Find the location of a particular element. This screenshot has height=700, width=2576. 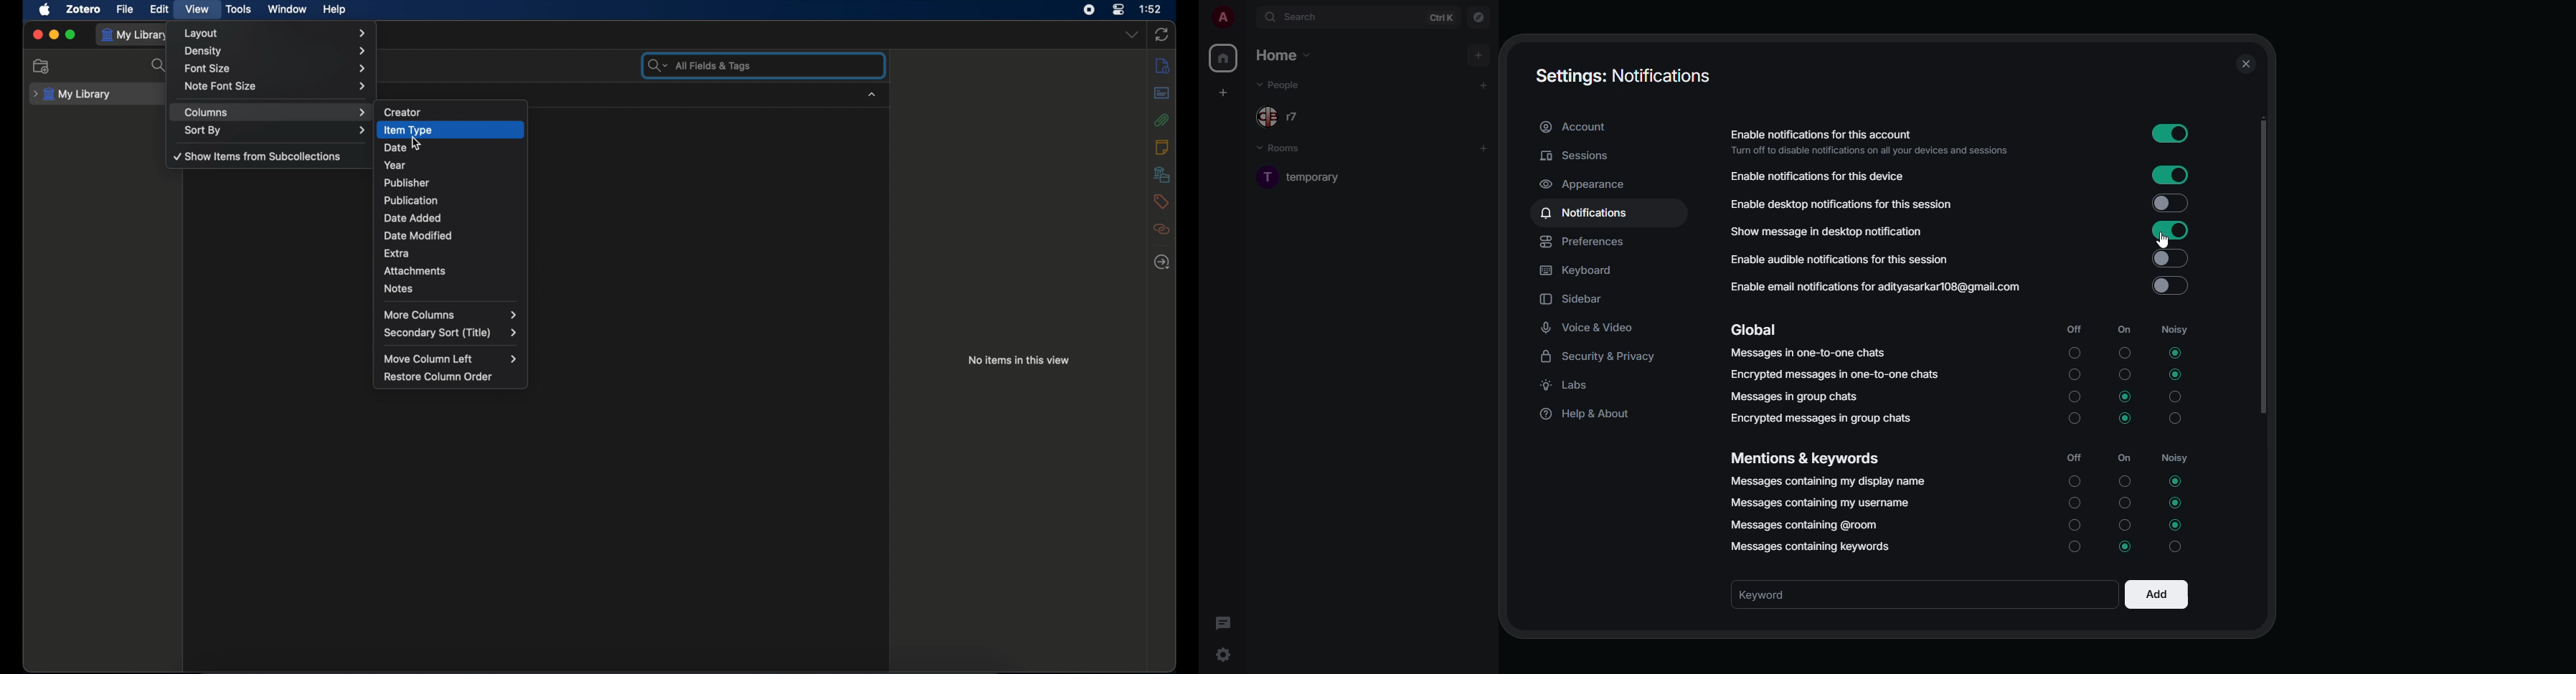

On Unselected is located at coordinates (2126, 352).